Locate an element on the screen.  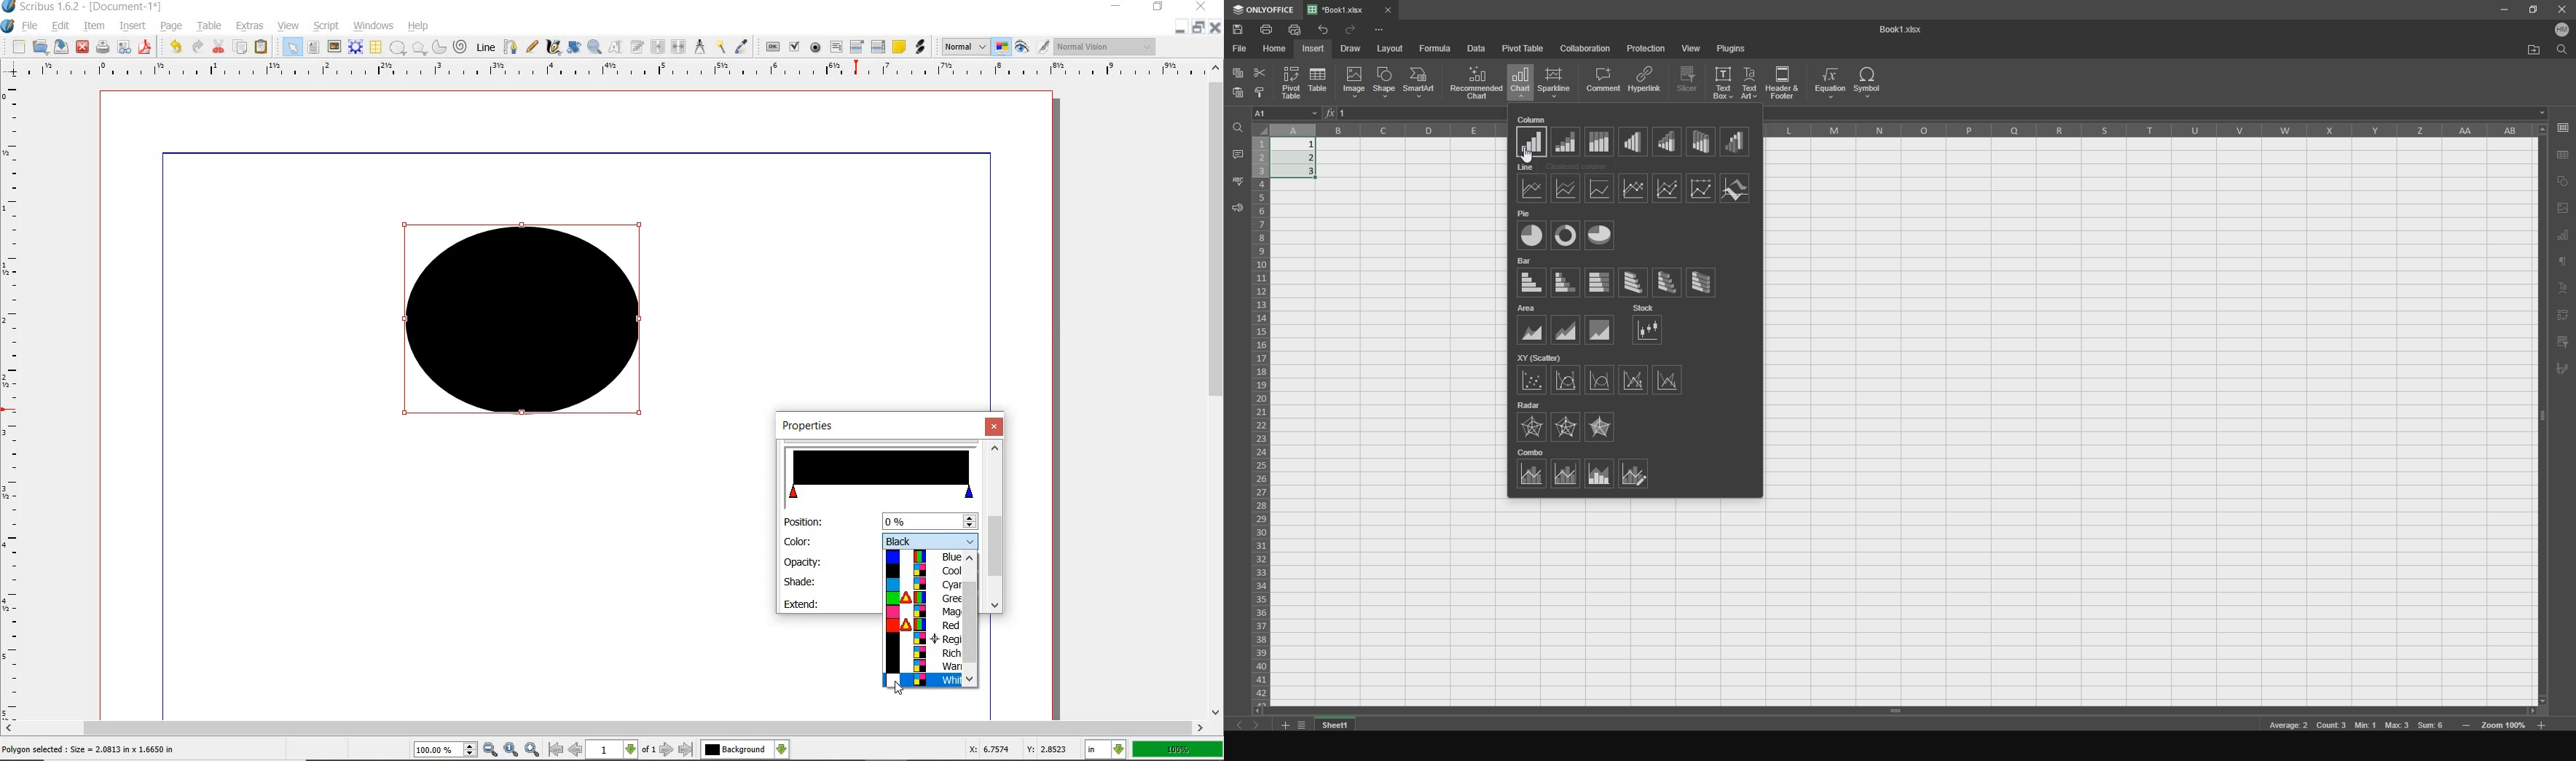
header and footer is located at coordinates (1783, 82).